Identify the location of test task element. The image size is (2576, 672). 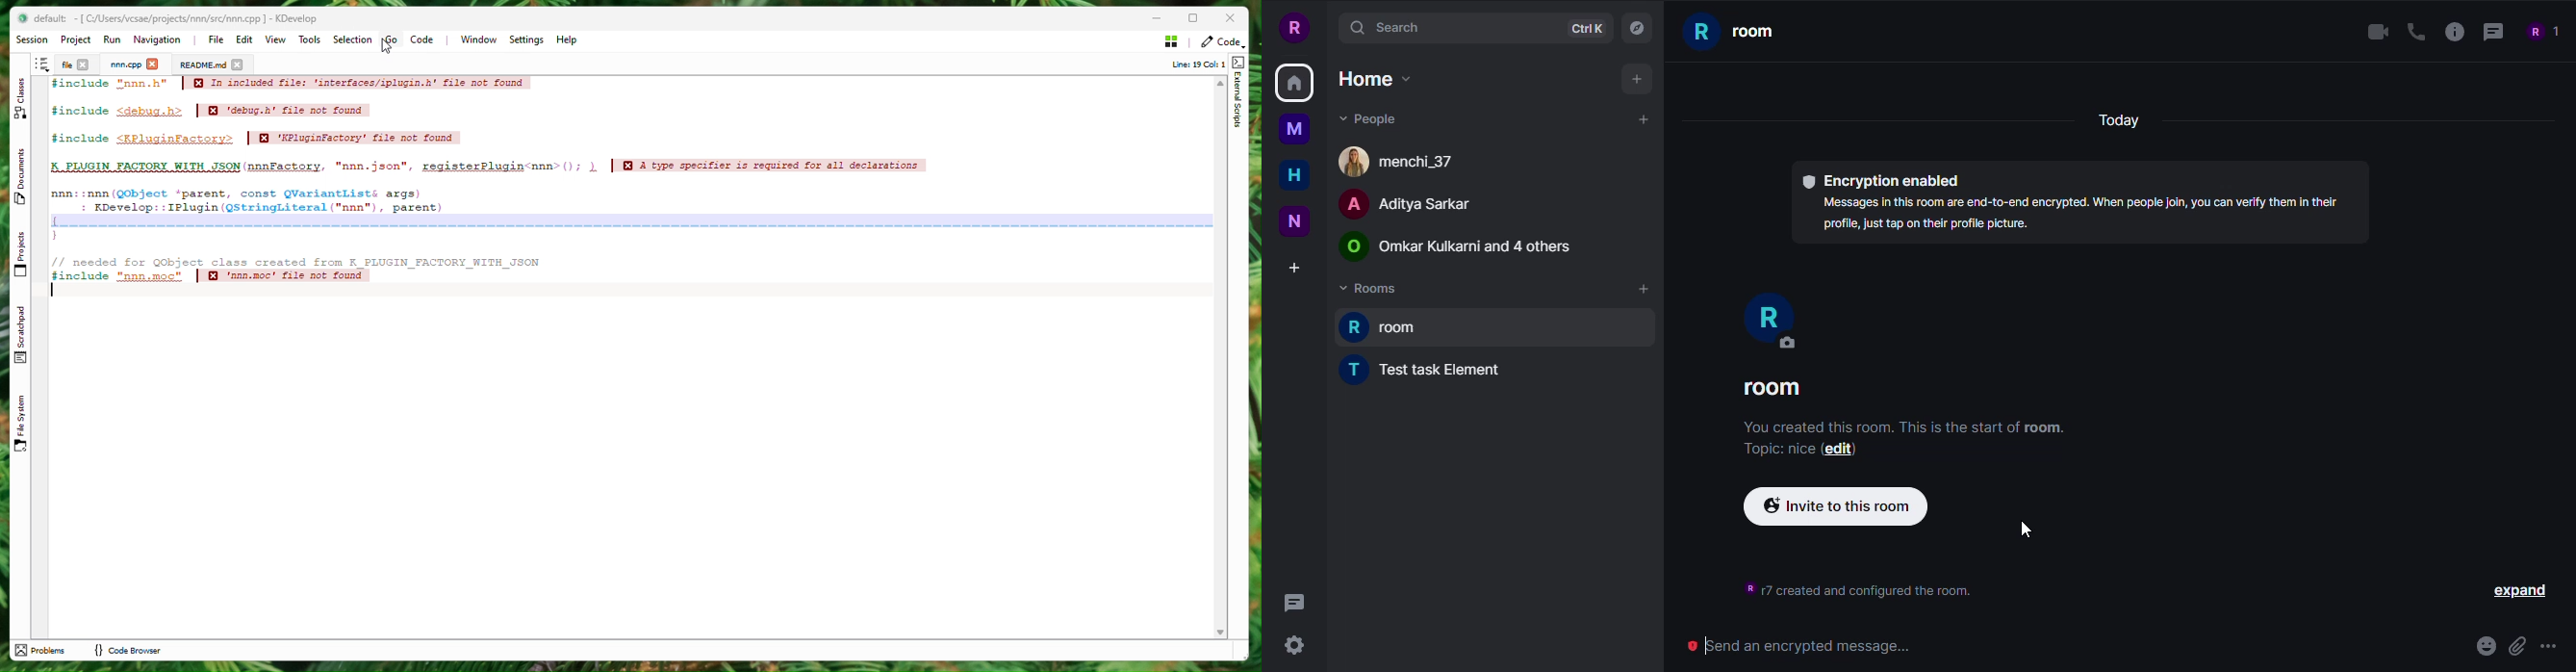
(1432, 372).